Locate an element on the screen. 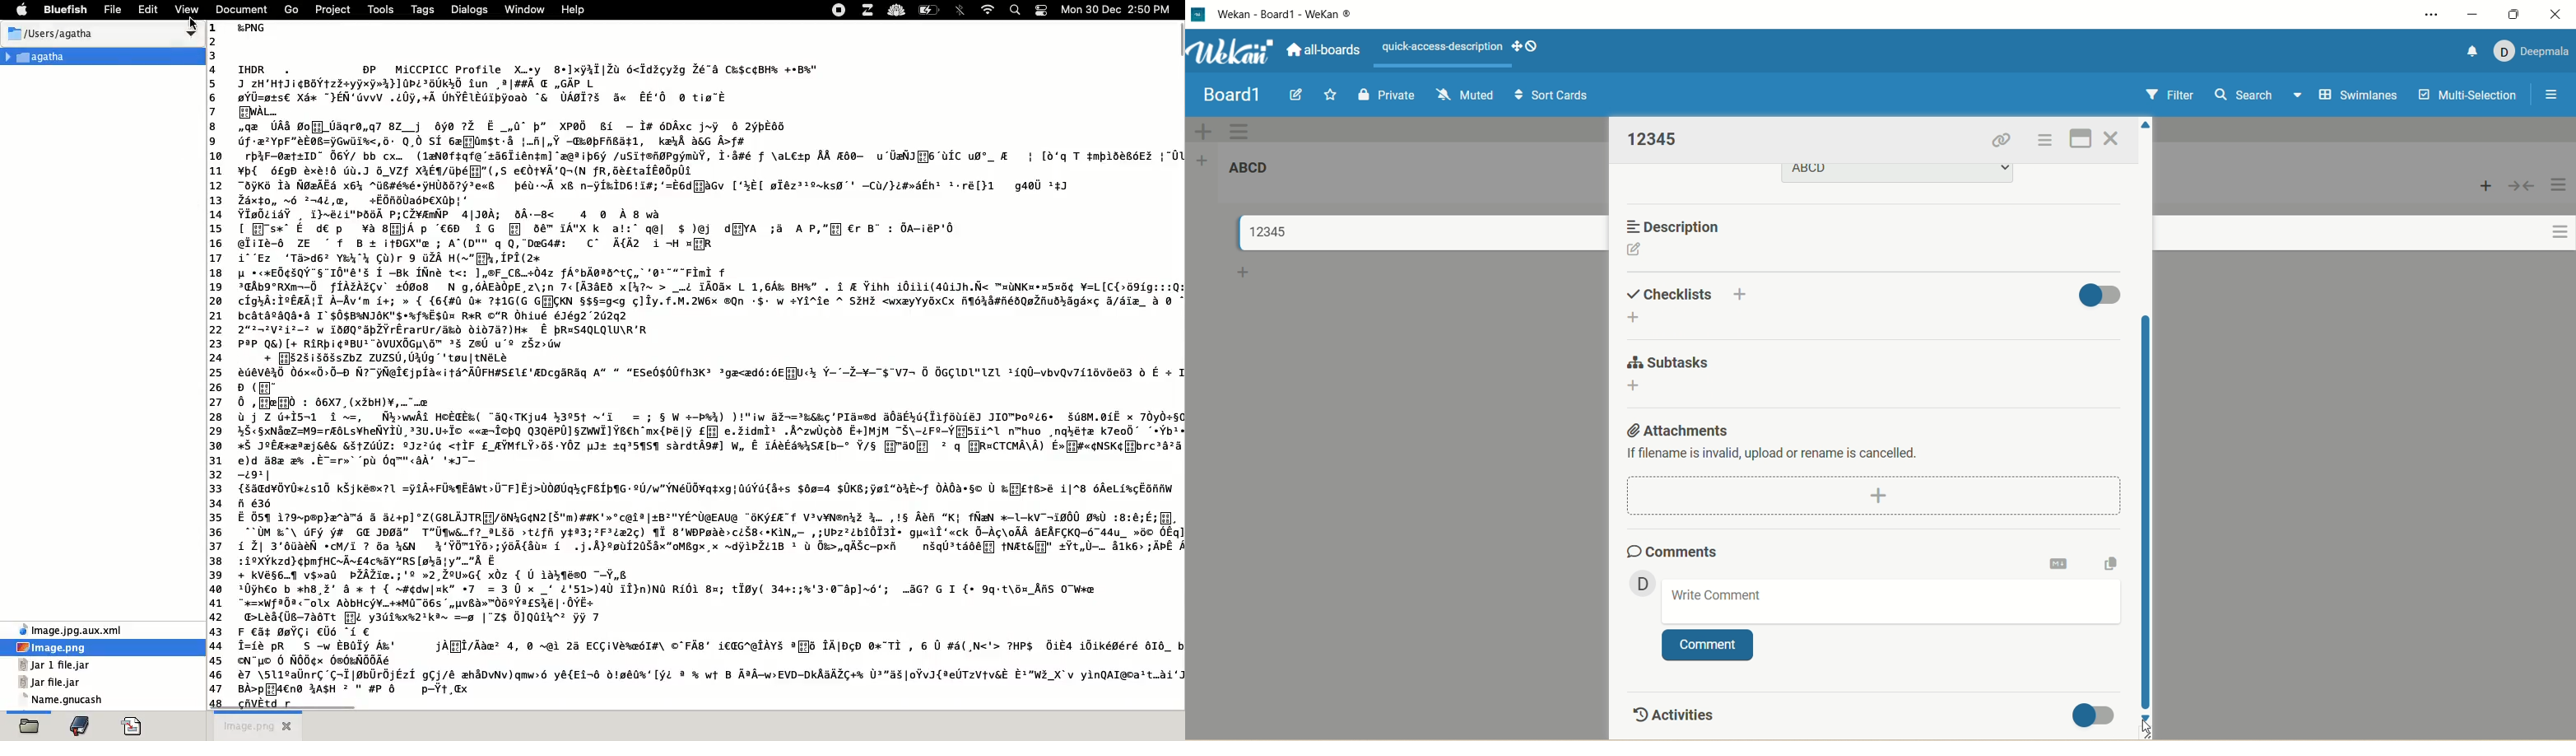 This screenshot has height=756, width=2576. add is located at coordinates (1743, 291).